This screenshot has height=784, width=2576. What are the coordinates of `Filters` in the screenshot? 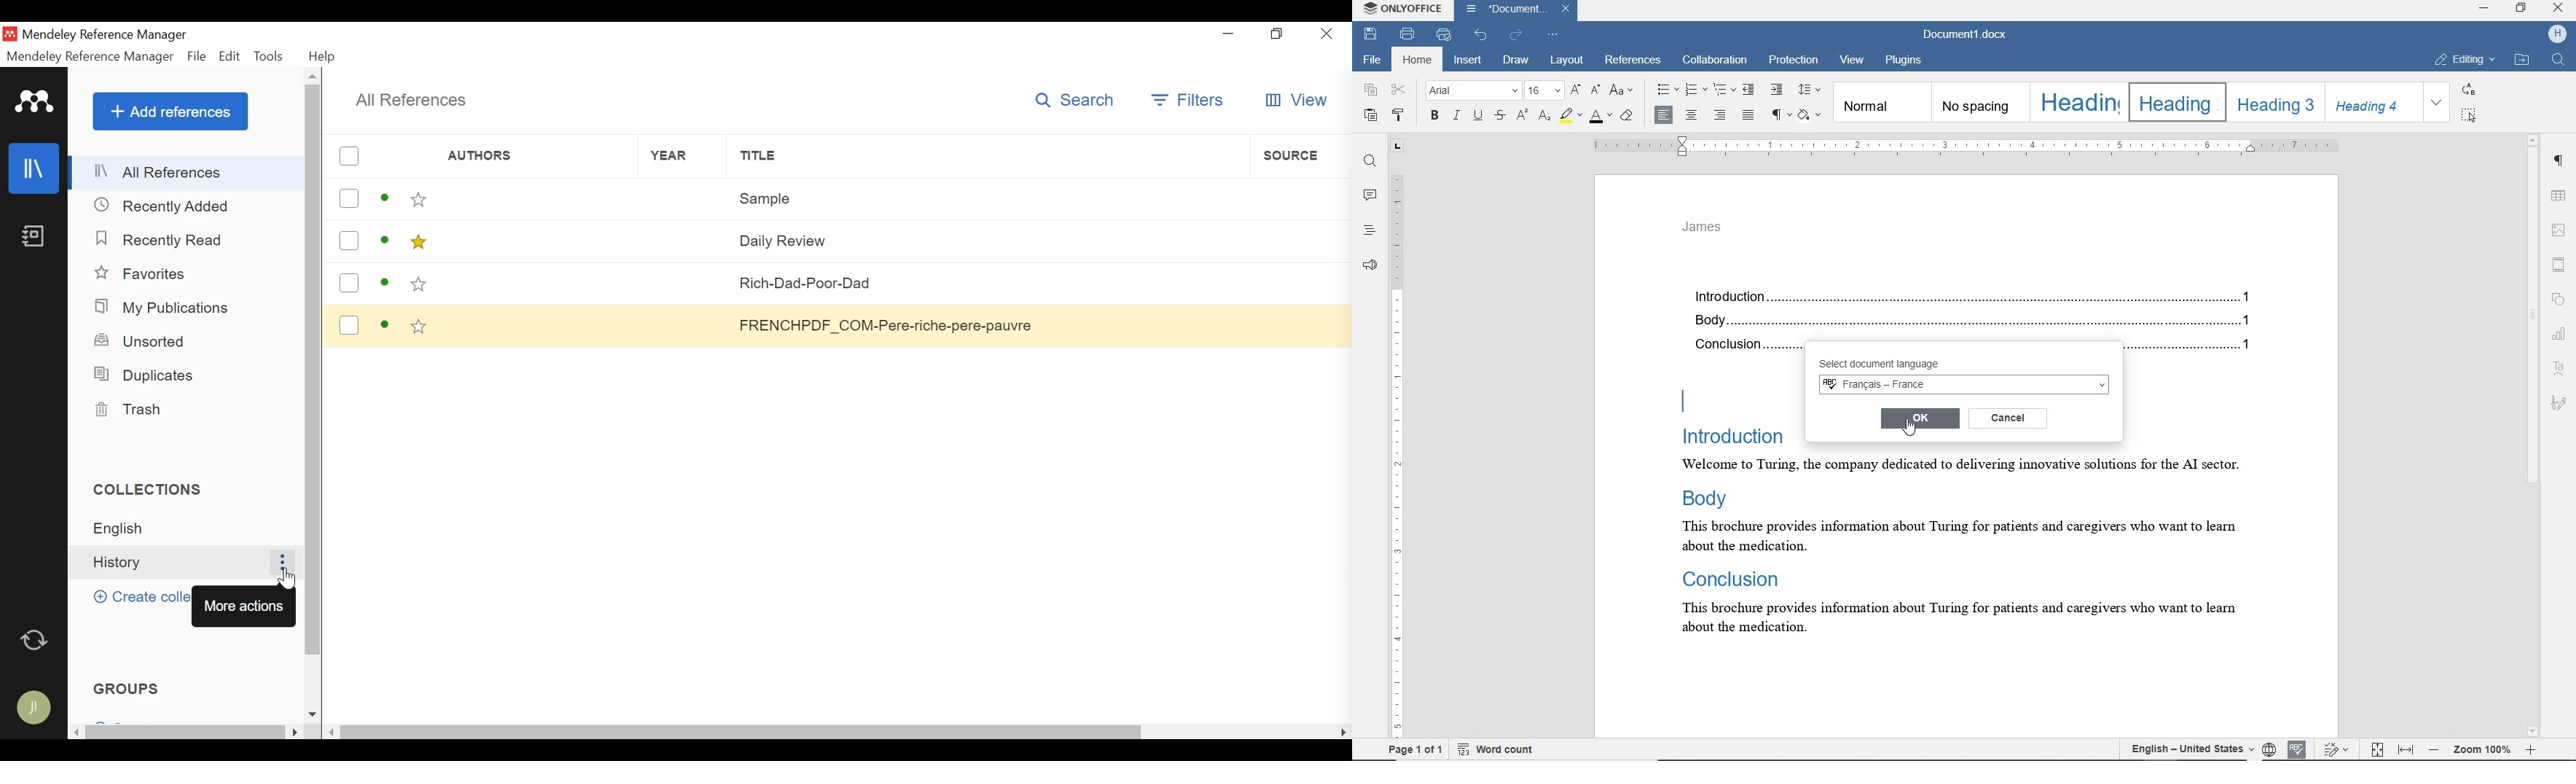 It's located at (1189, 100).